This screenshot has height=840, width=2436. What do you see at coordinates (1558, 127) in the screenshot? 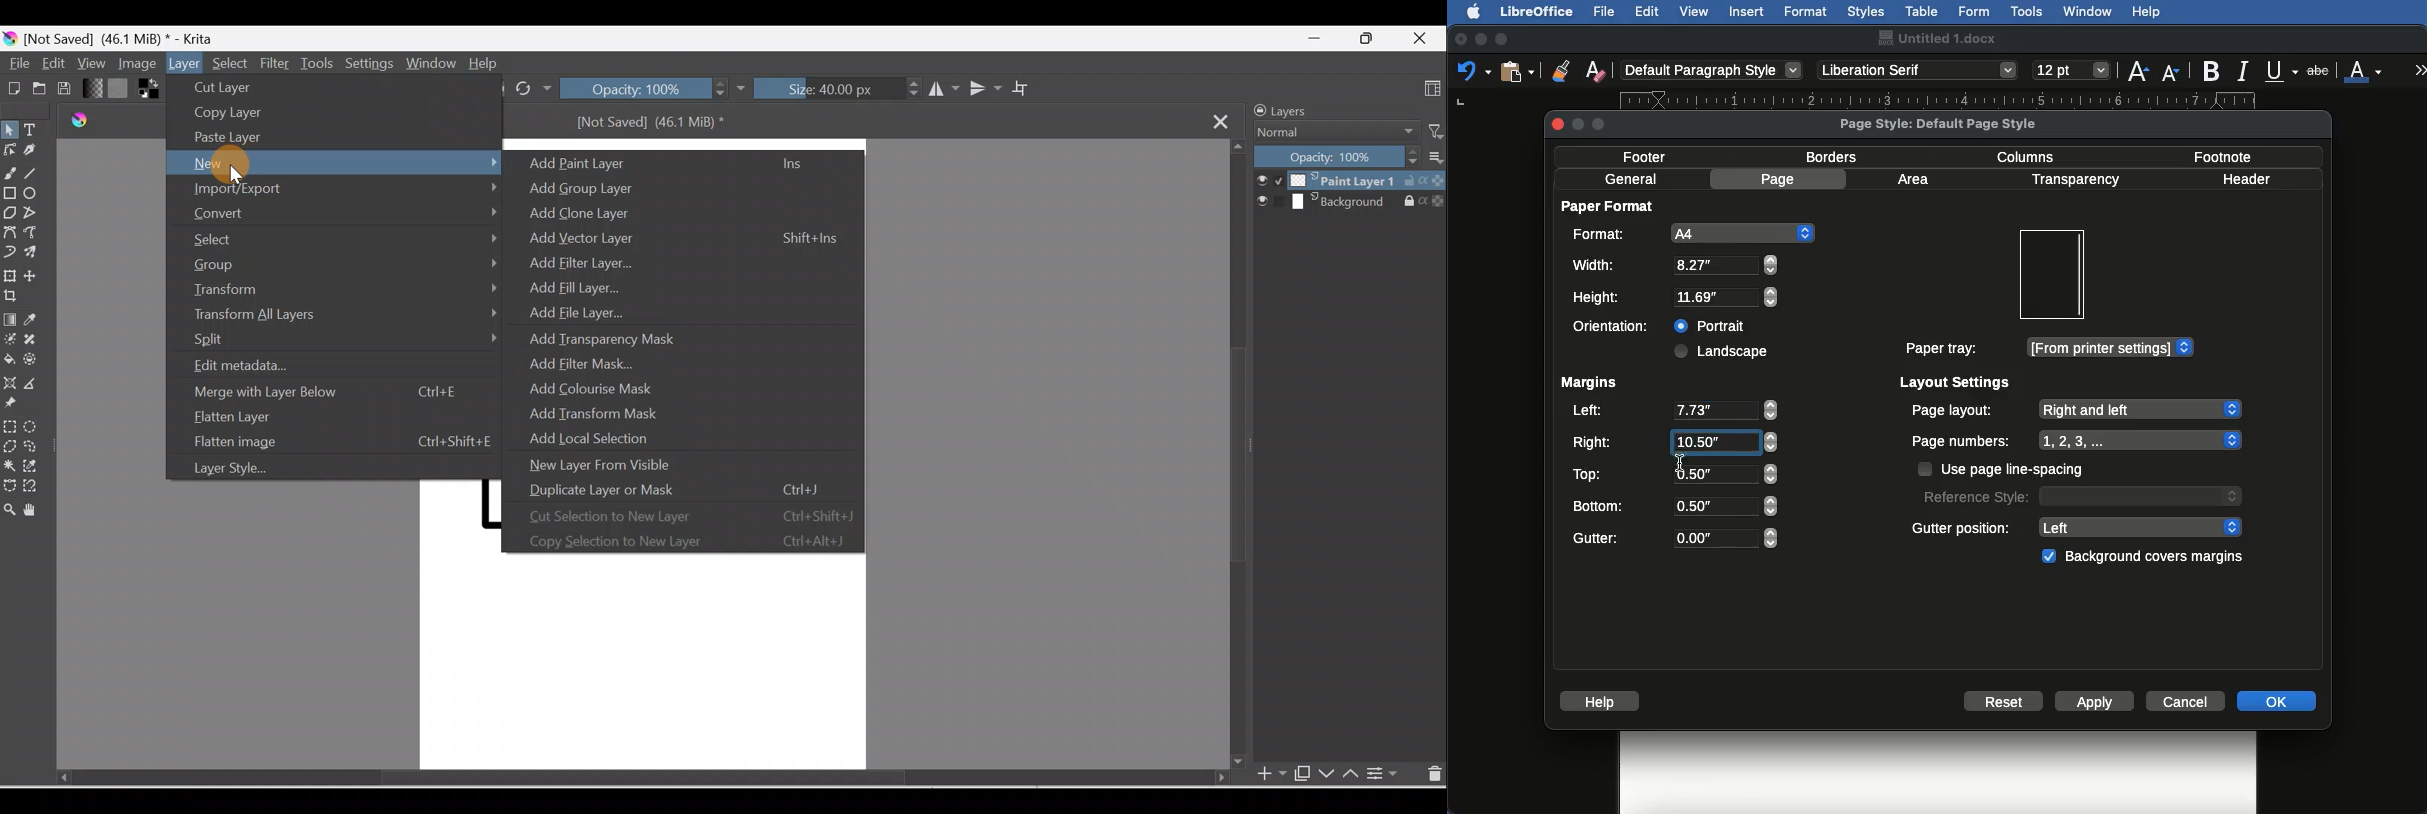
I see `close` at bounding box center [1558, 127].